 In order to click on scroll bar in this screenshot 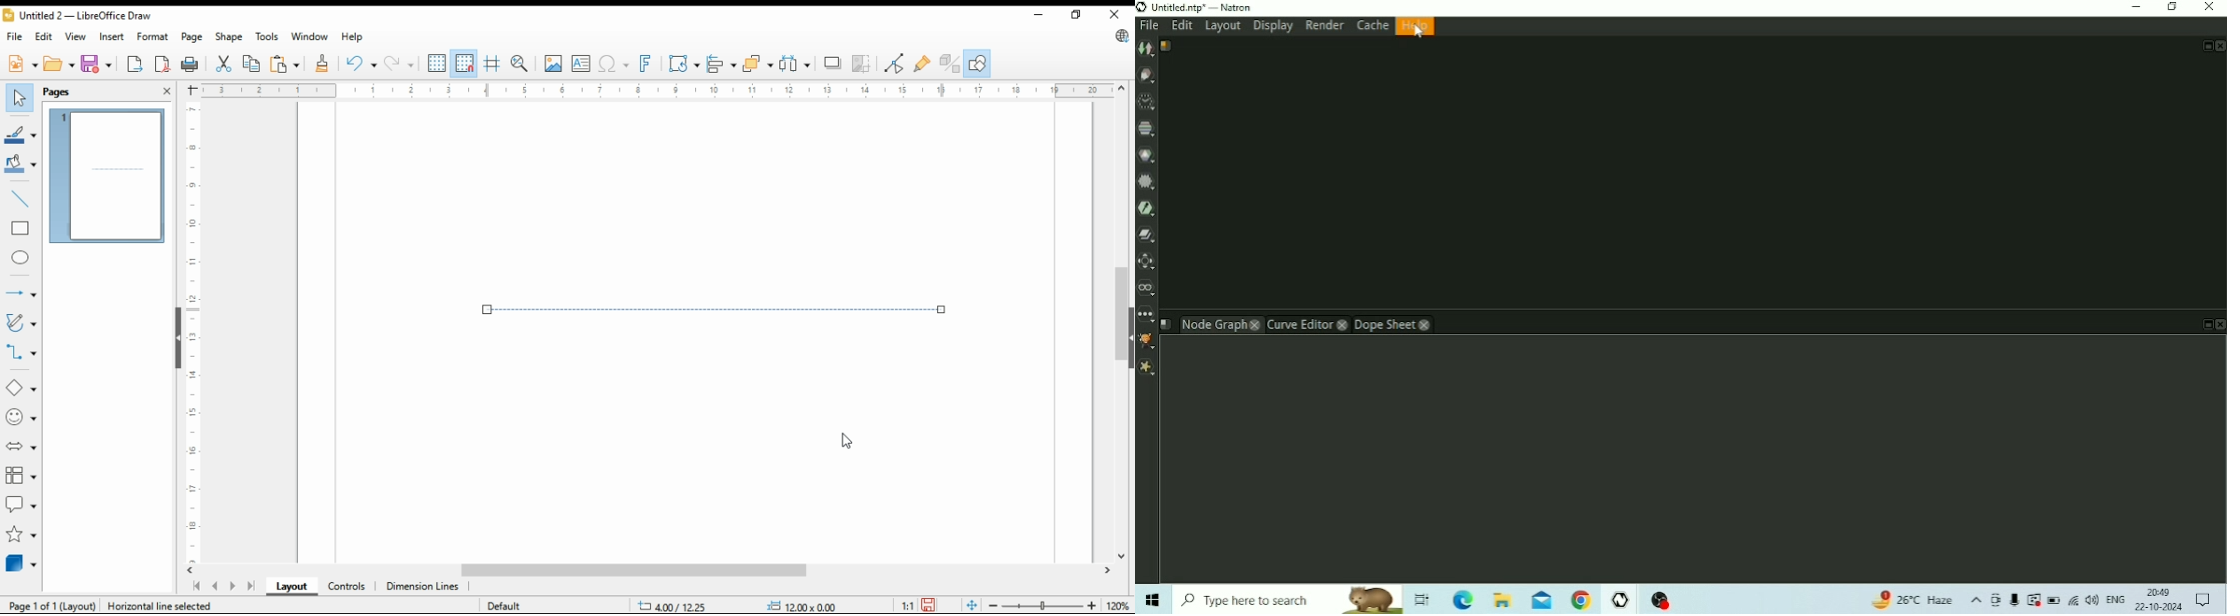, I will do `click(657, 571)`.